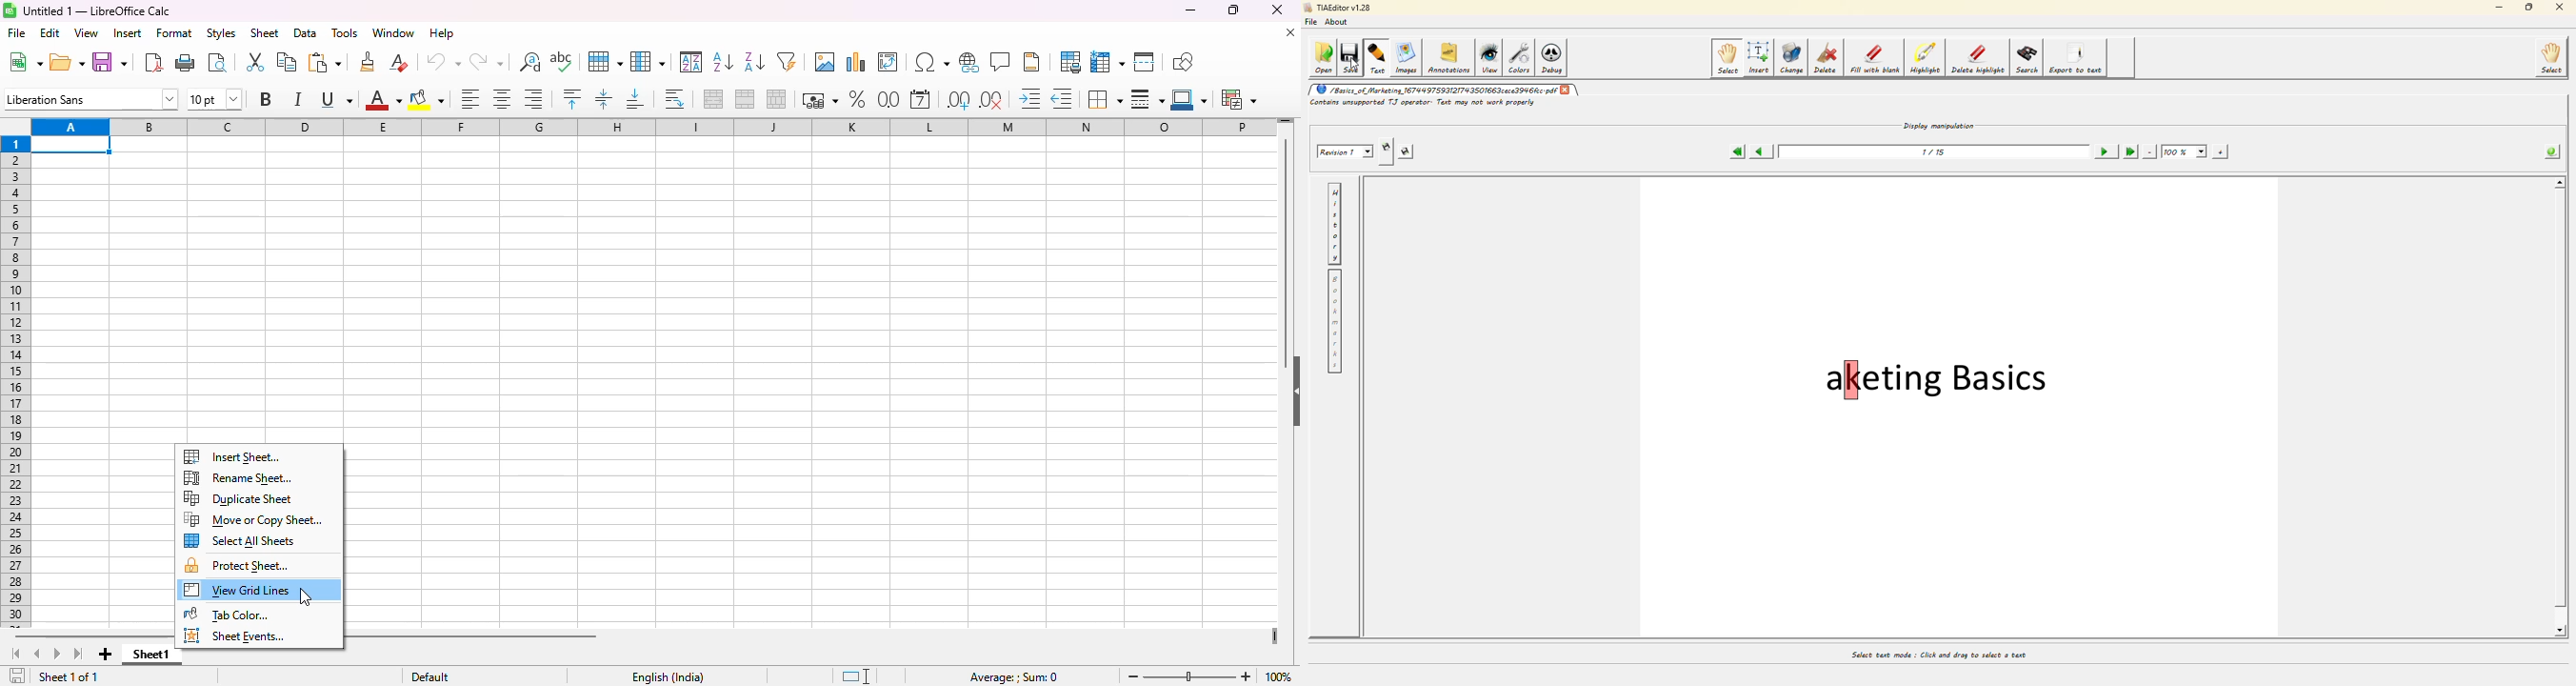 Image resolution: width=2576 pixels, height=700 pixels. I want to click on split window, so click(1145, 62).